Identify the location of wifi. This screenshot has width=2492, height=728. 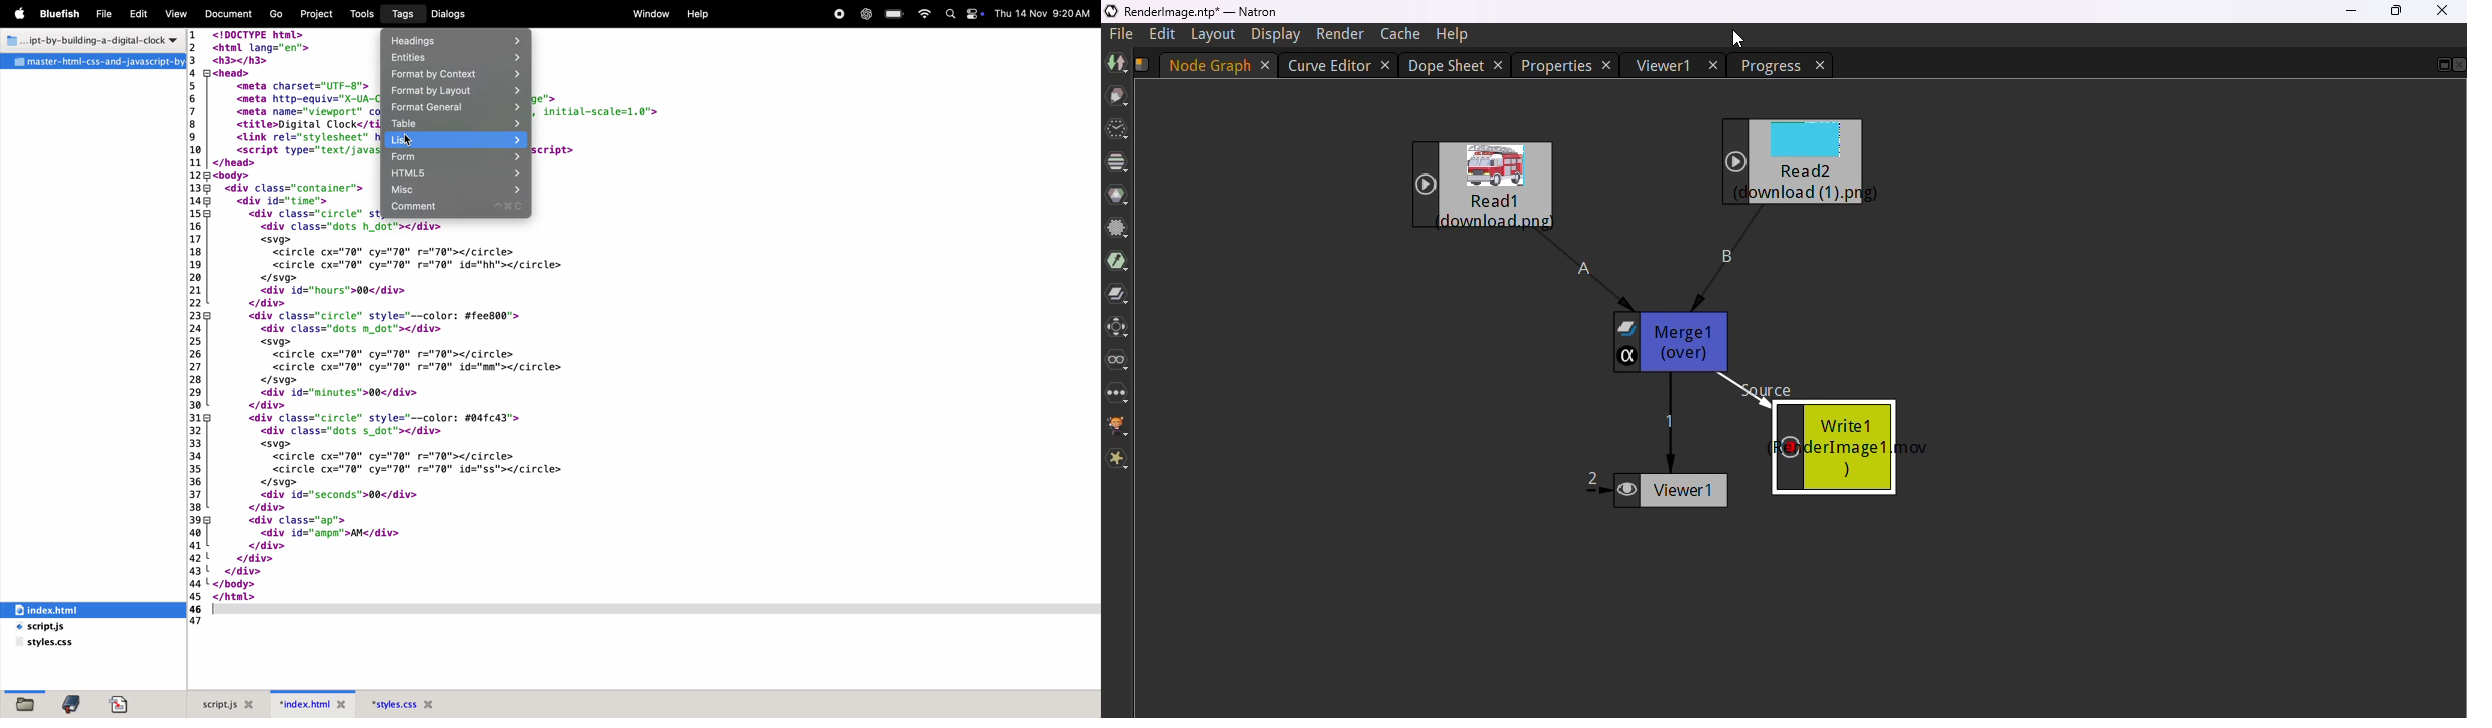
(924, 14).